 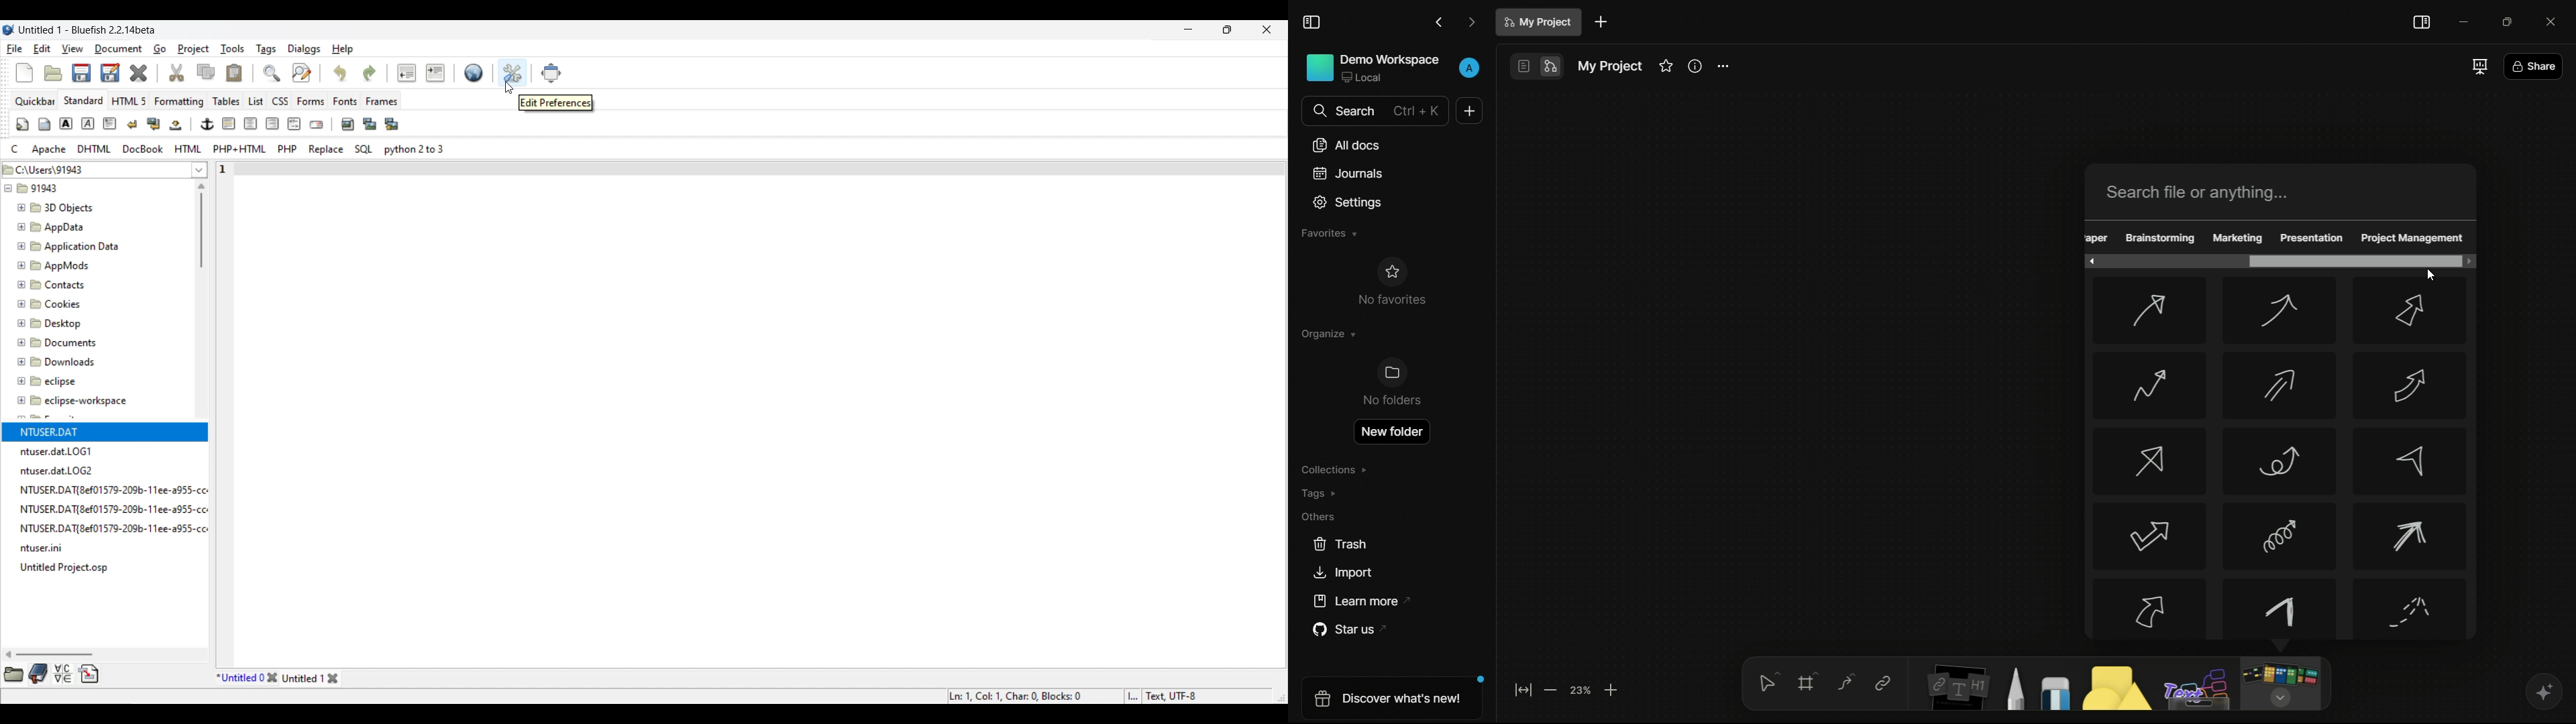 What do you see at coordinates (2055, 692) in the screenshot?
I see `eraser` at bounding box center [2055, 692].